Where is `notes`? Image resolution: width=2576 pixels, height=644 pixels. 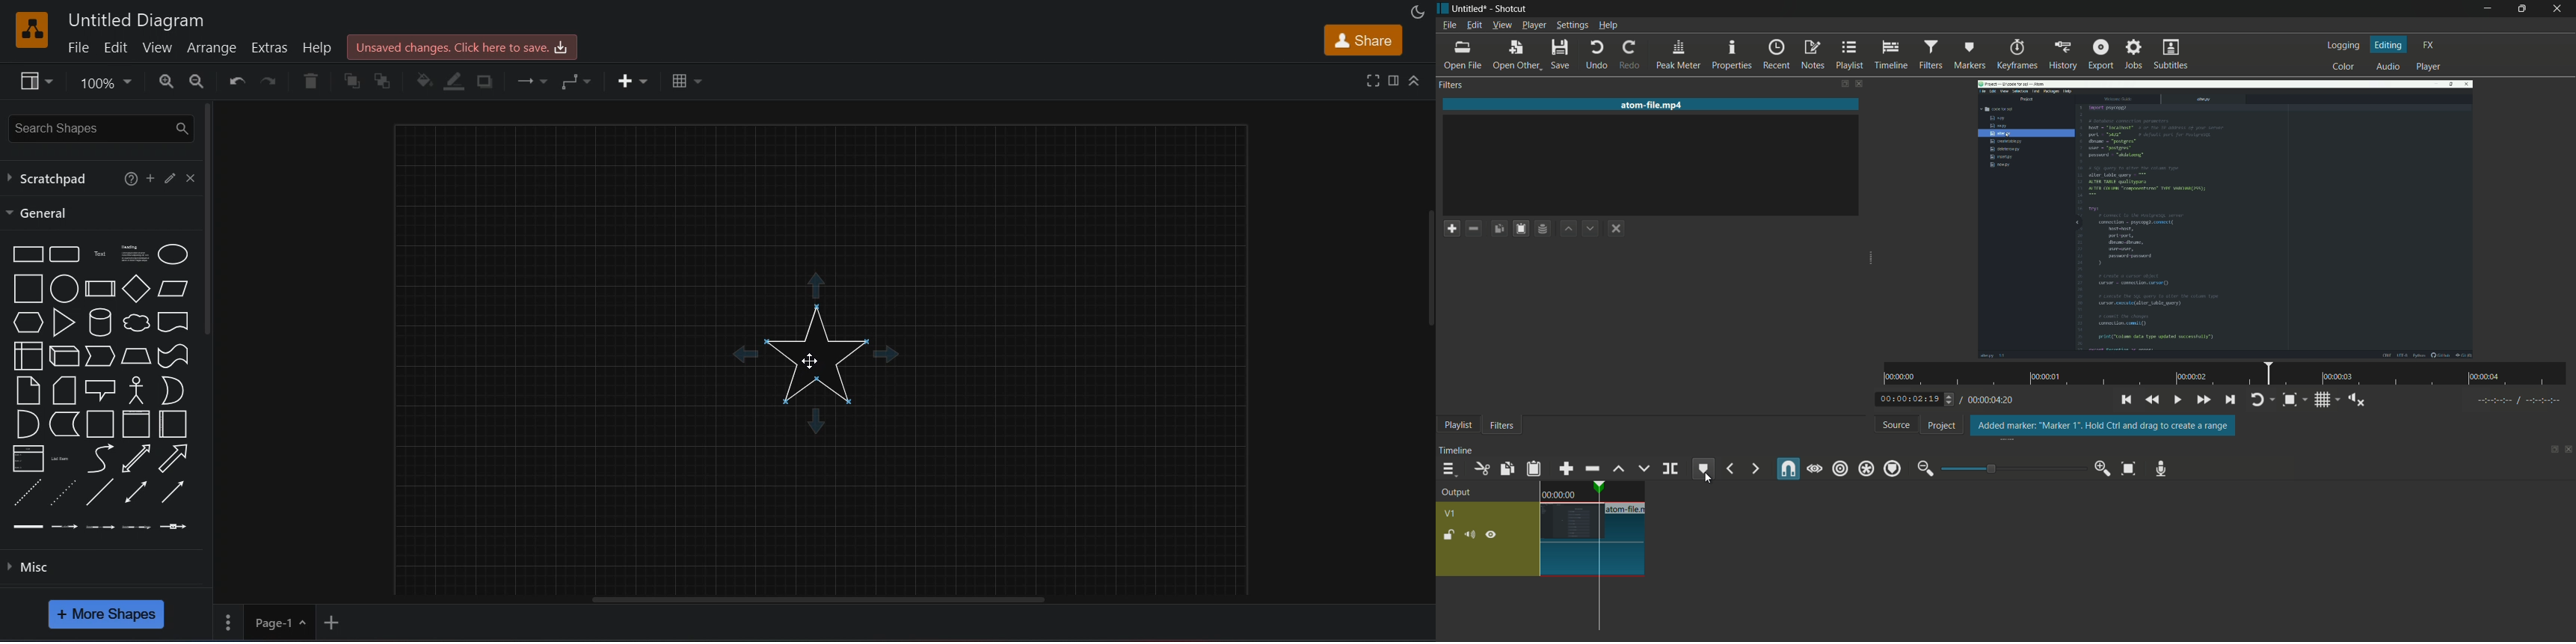 notes is located at coordinates (1809, 55).